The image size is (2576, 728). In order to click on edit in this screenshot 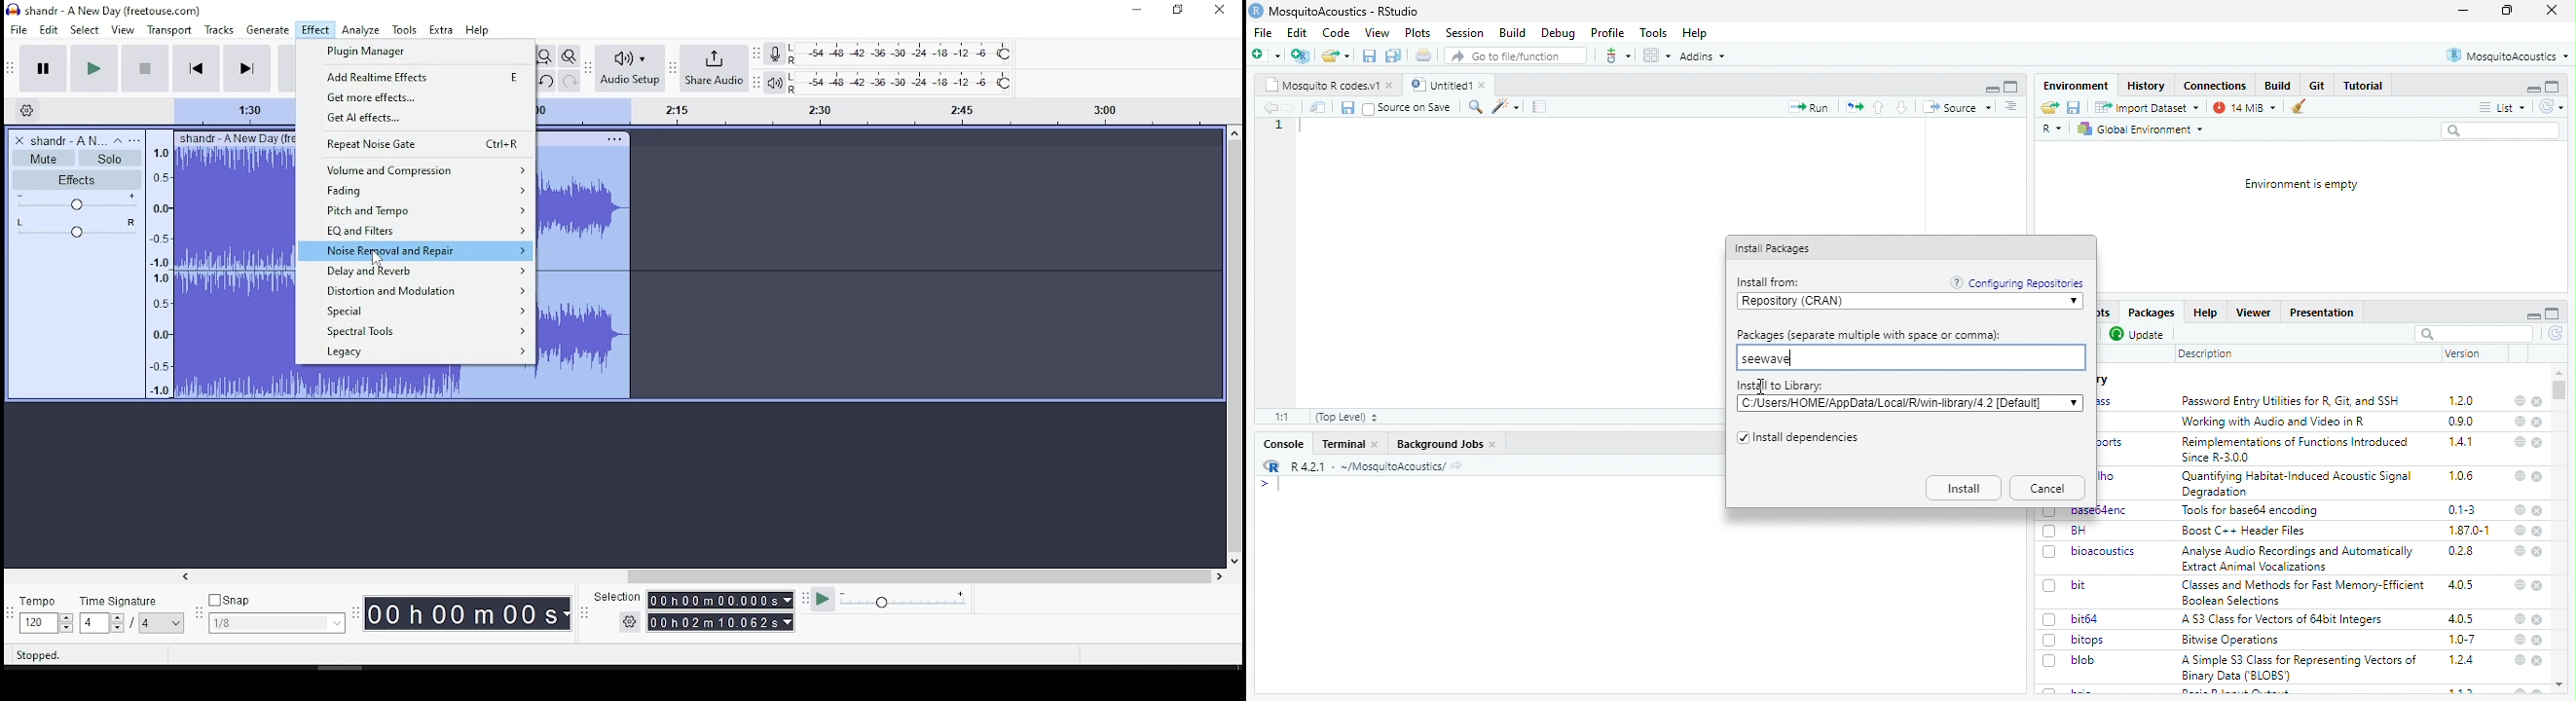, I will do `click(1505, 107)`.